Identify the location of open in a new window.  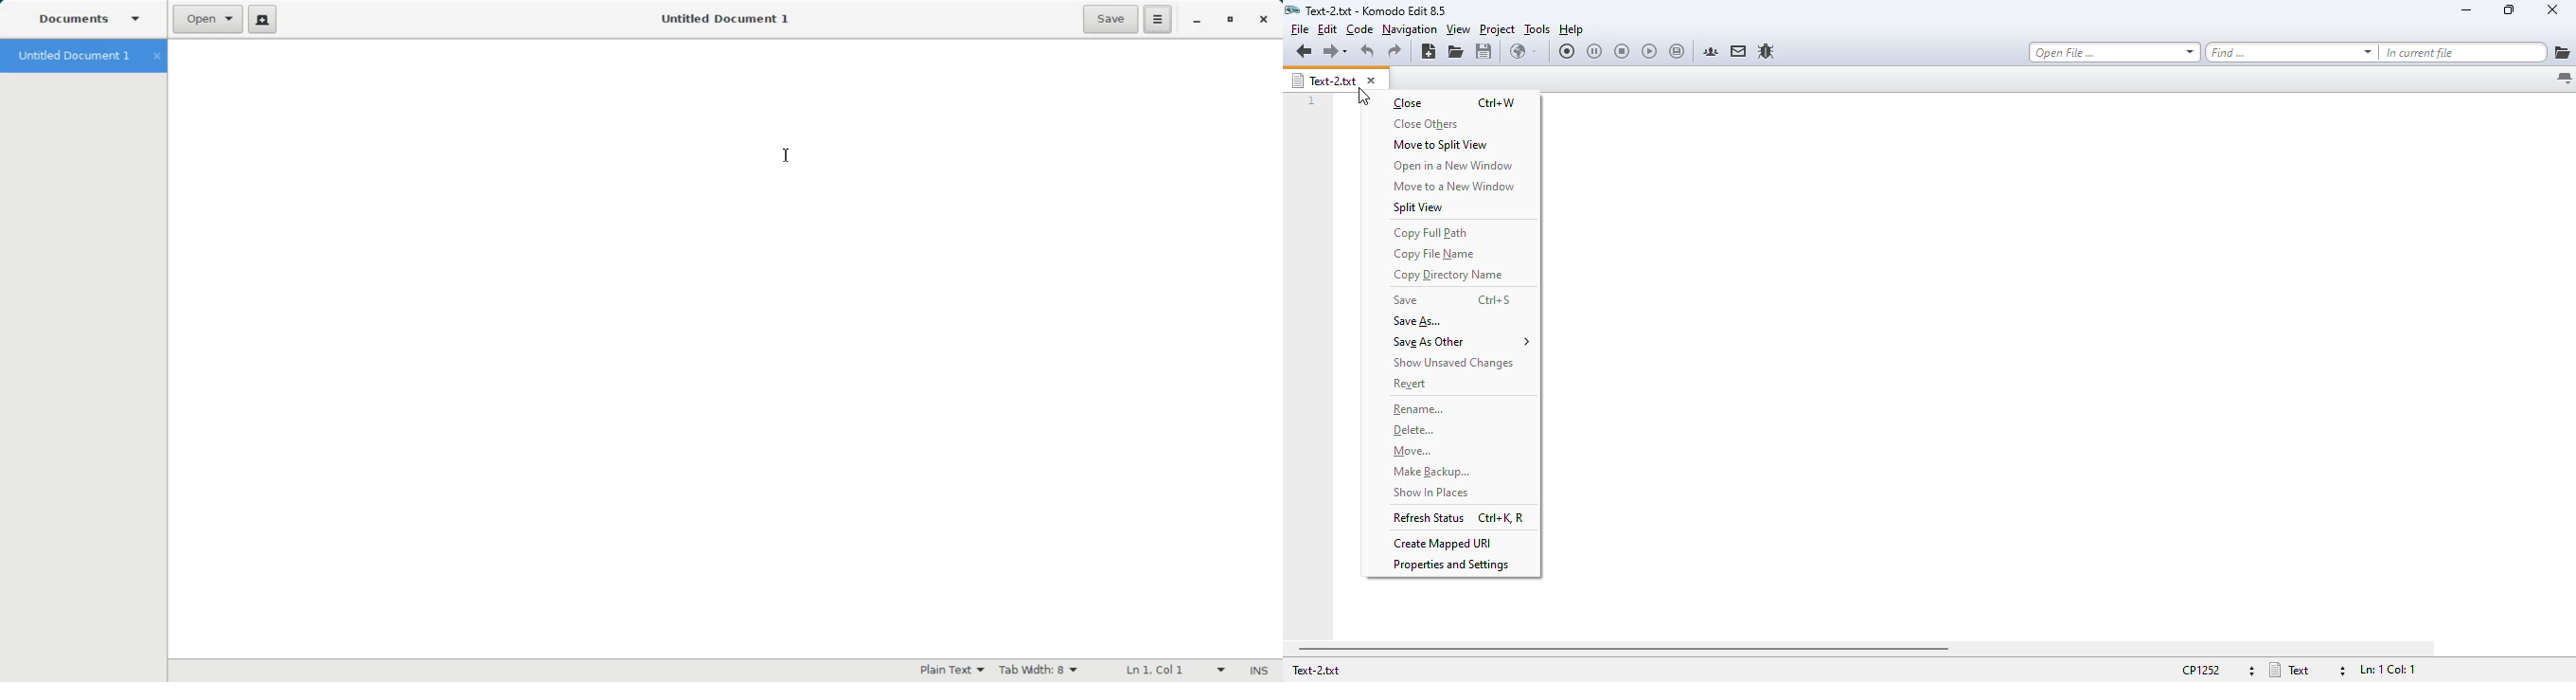
(1455, 165).